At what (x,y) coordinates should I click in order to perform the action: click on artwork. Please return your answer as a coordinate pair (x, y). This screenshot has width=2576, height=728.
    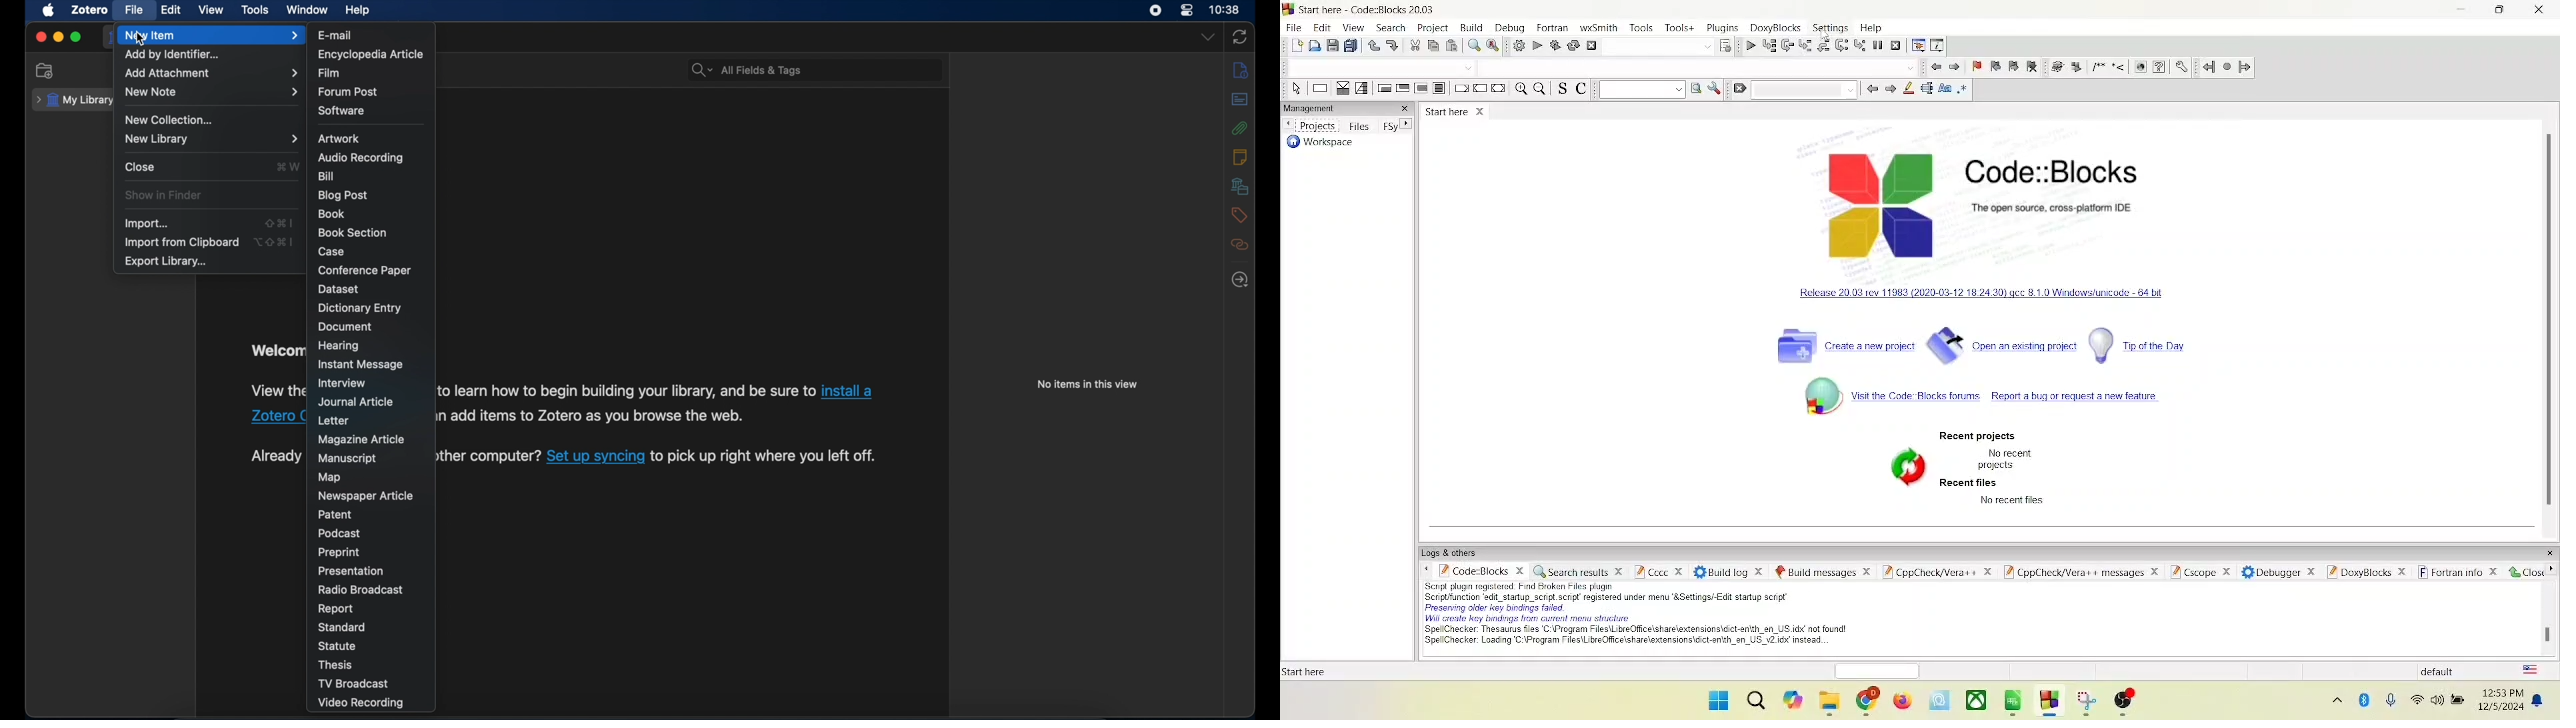
    Looking at the image, I should click on (339, 139).